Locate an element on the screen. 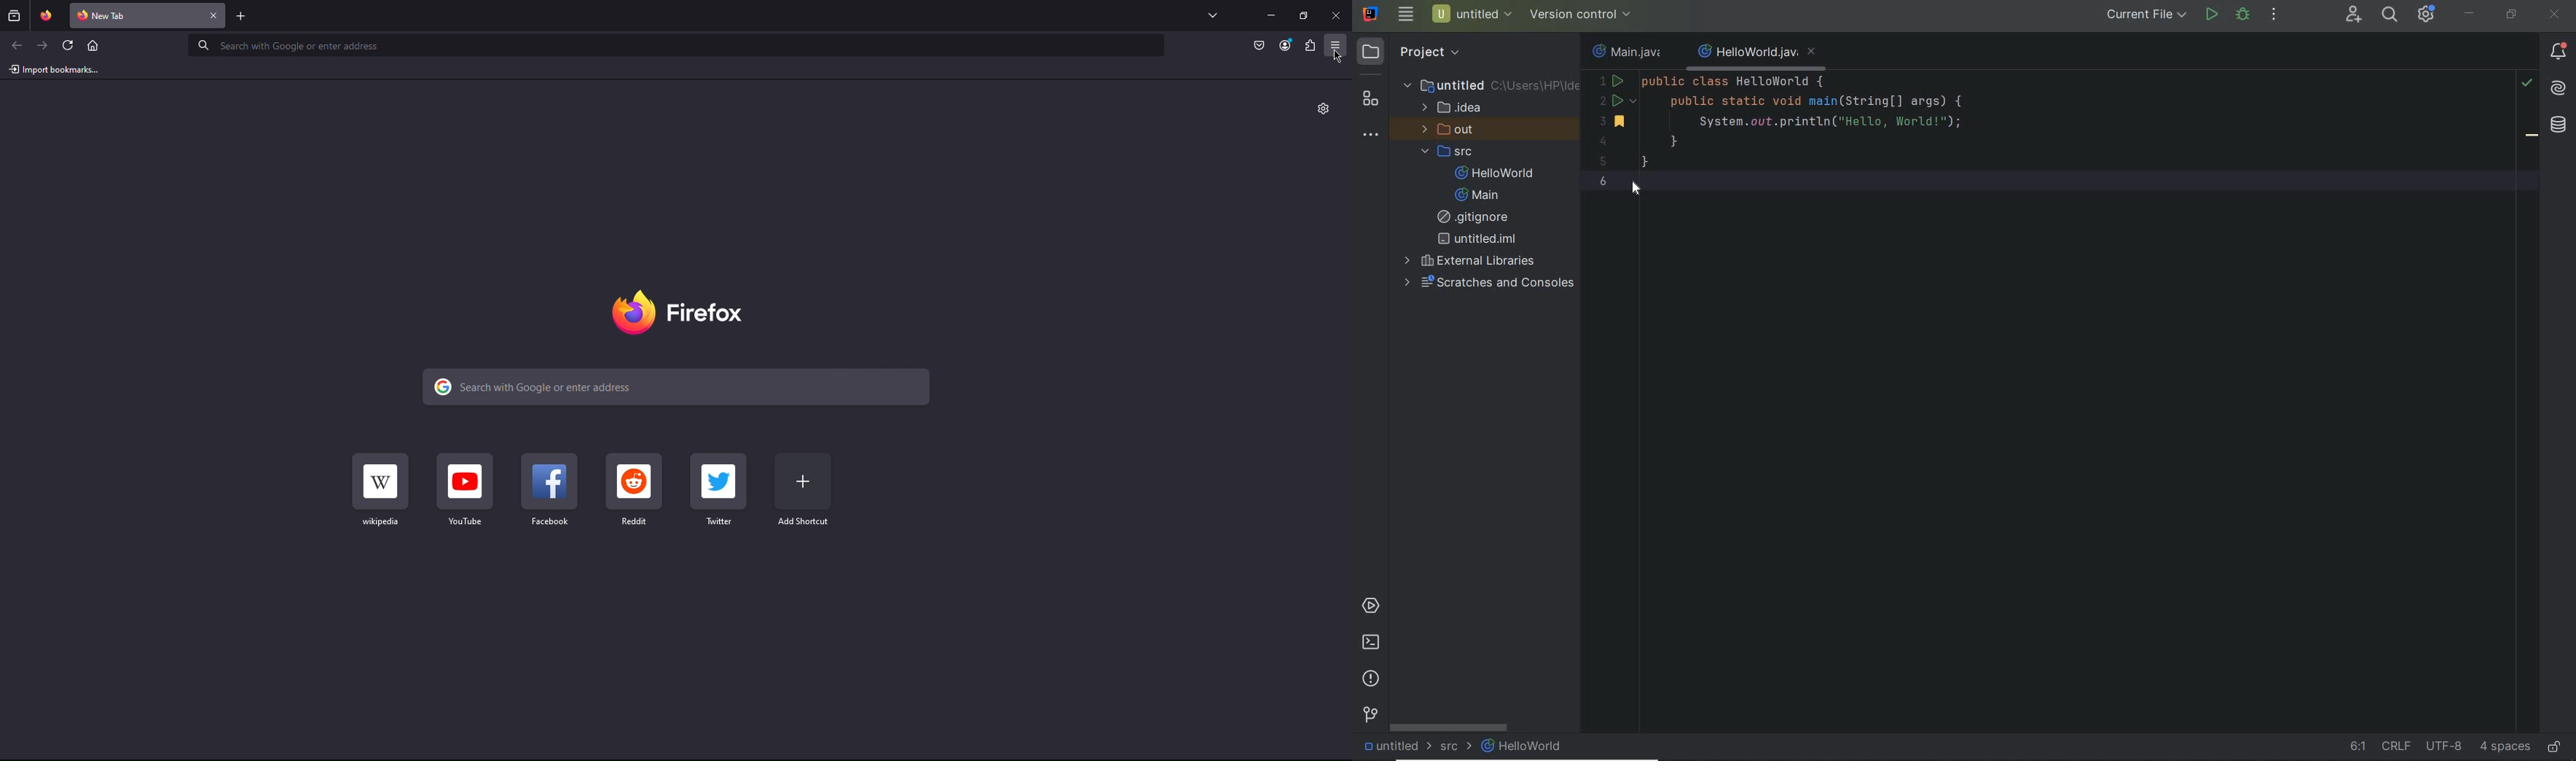  Account is located at coordinates (1285, 47).